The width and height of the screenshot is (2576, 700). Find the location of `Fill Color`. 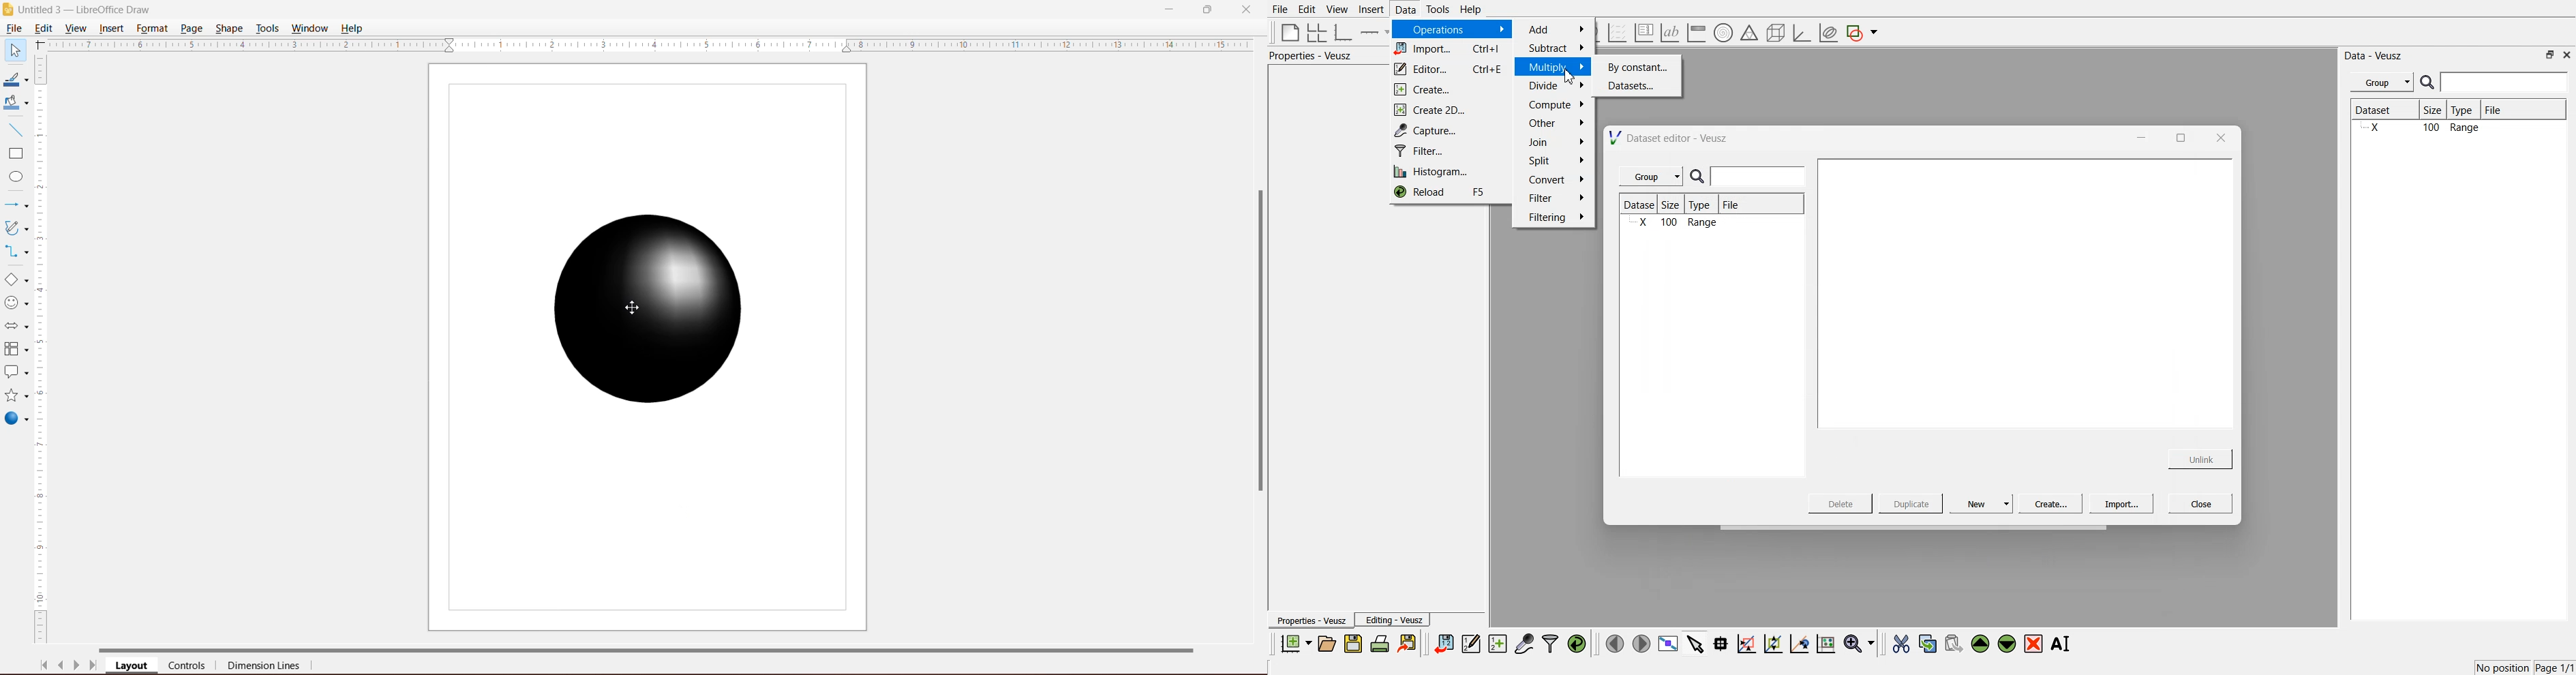

Fill Color is located at coordinates (13, 103).